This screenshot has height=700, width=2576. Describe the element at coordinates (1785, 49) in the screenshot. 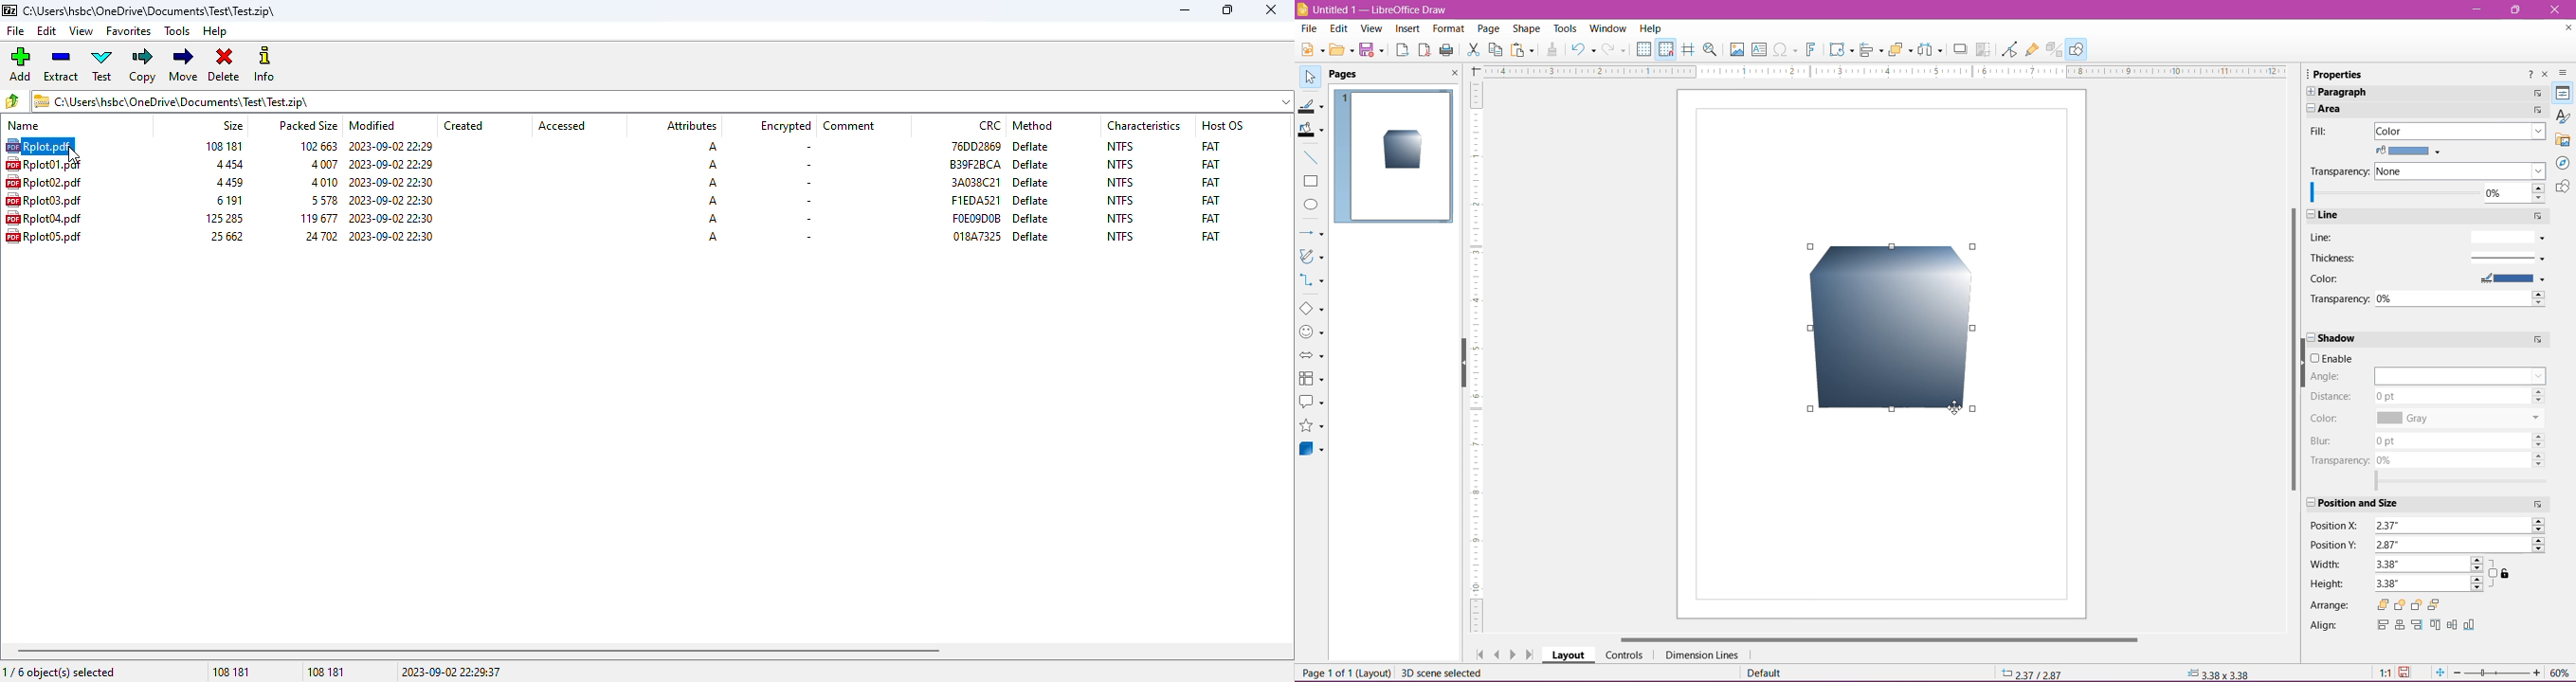

I see `Insert Special Characters` at that location.